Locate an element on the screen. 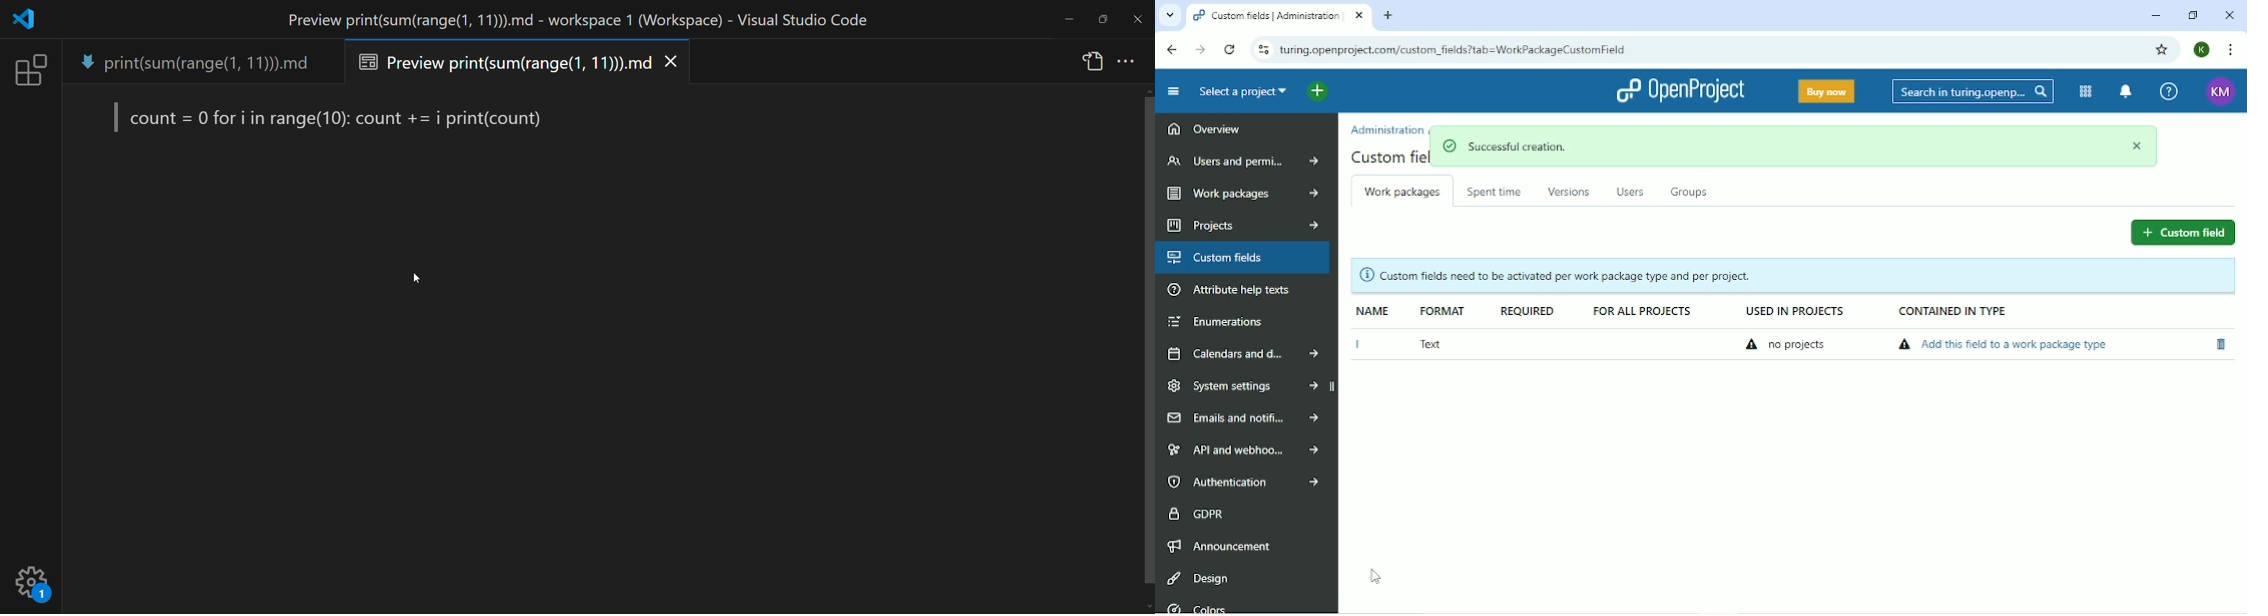  Format is located at coordinates (1442, 311).